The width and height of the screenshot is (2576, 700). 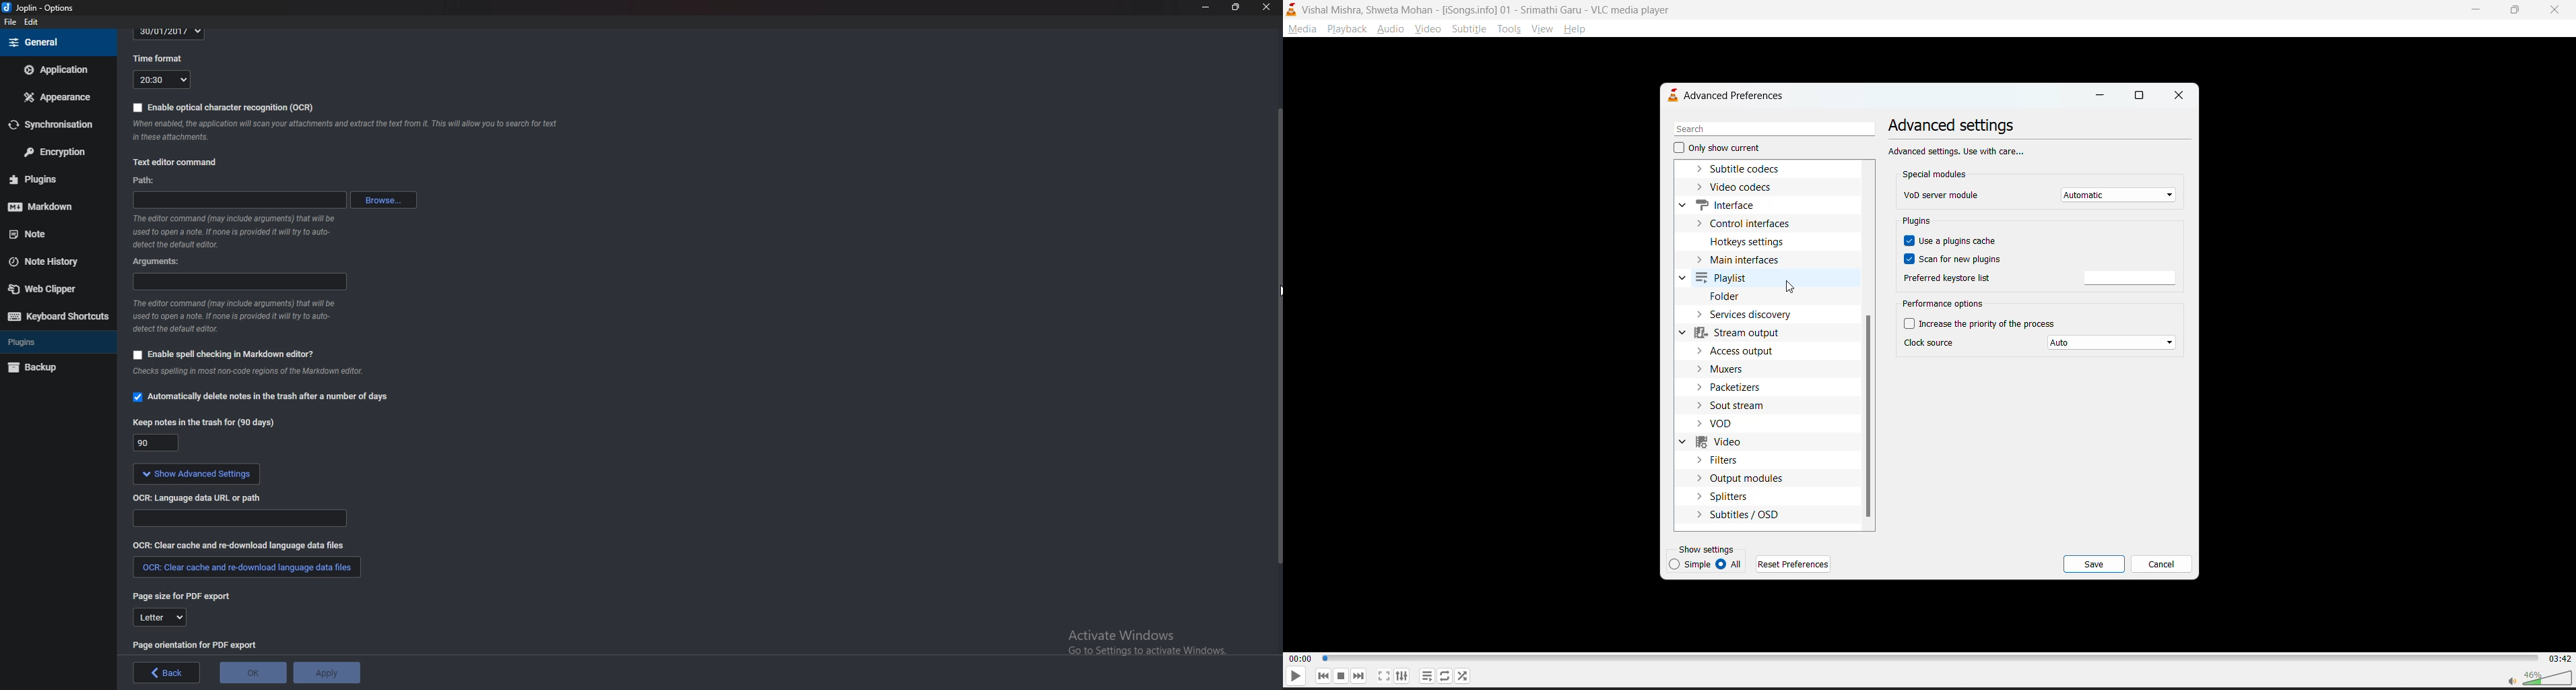 What do you see at coordinates (1461, 674) in the screenshot?
I see `random` at bounding box center [1461, 674].